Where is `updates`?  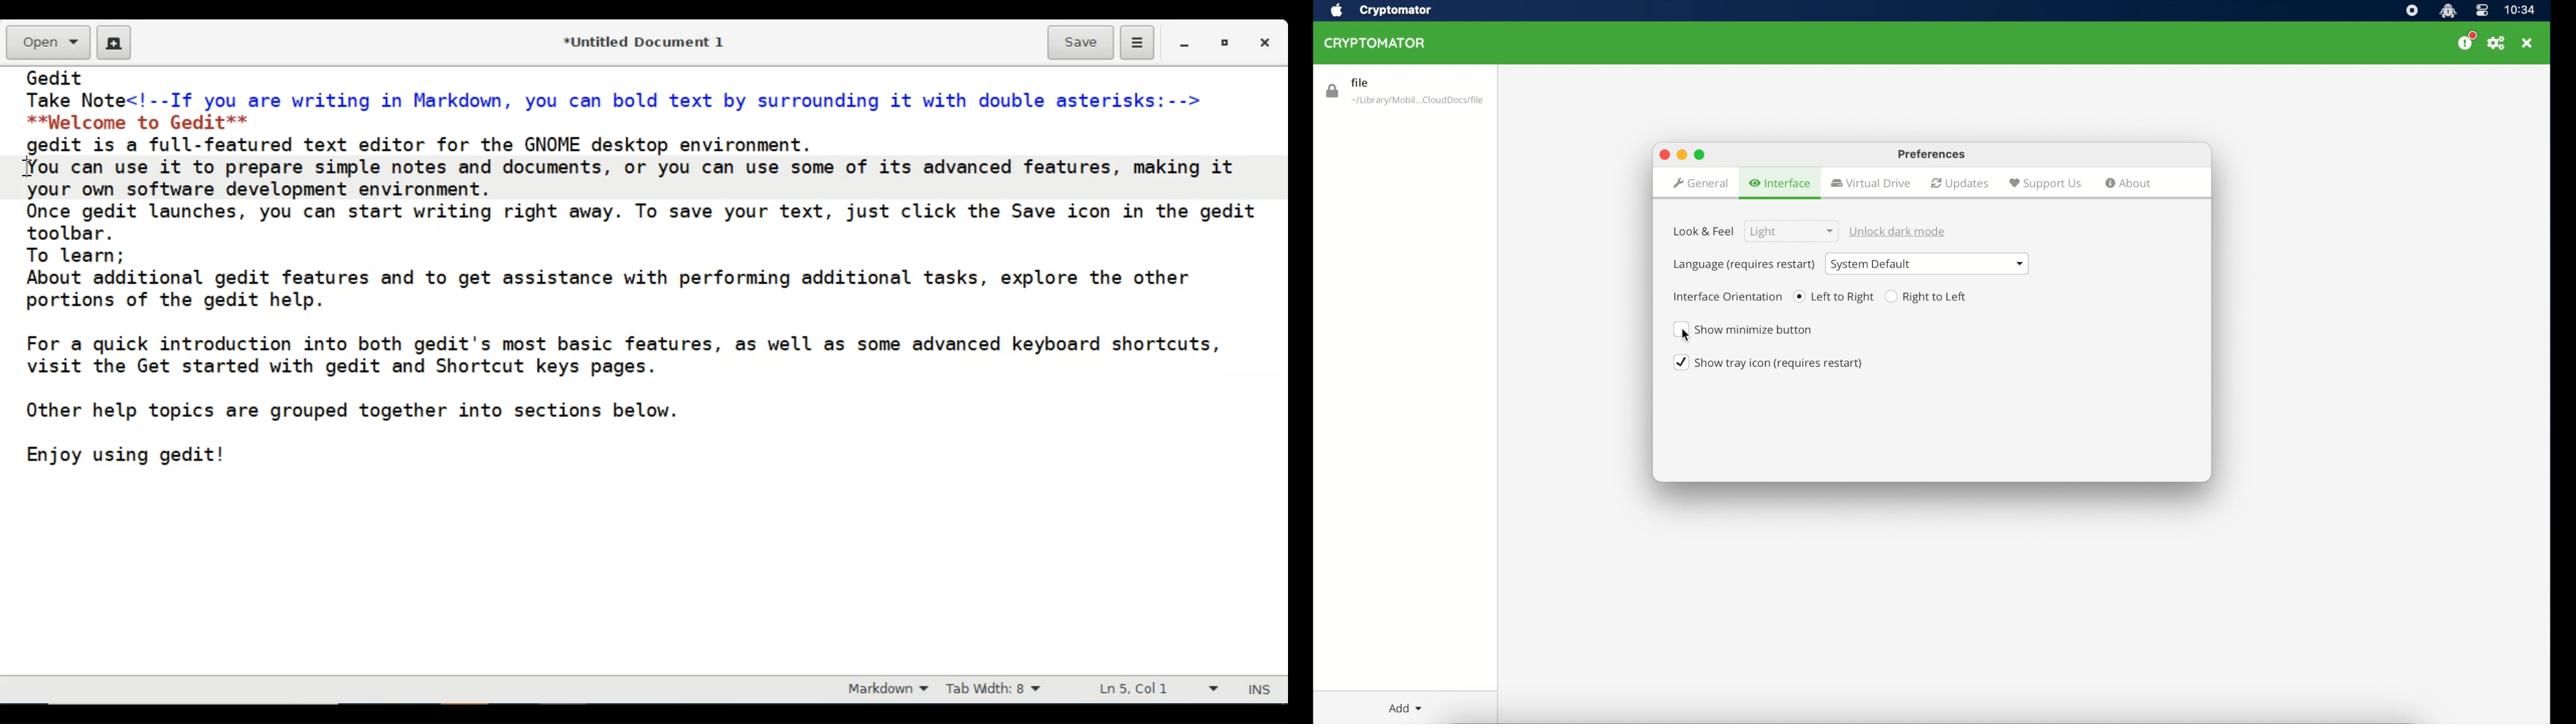 updates is located at coordinates (1960, 184).